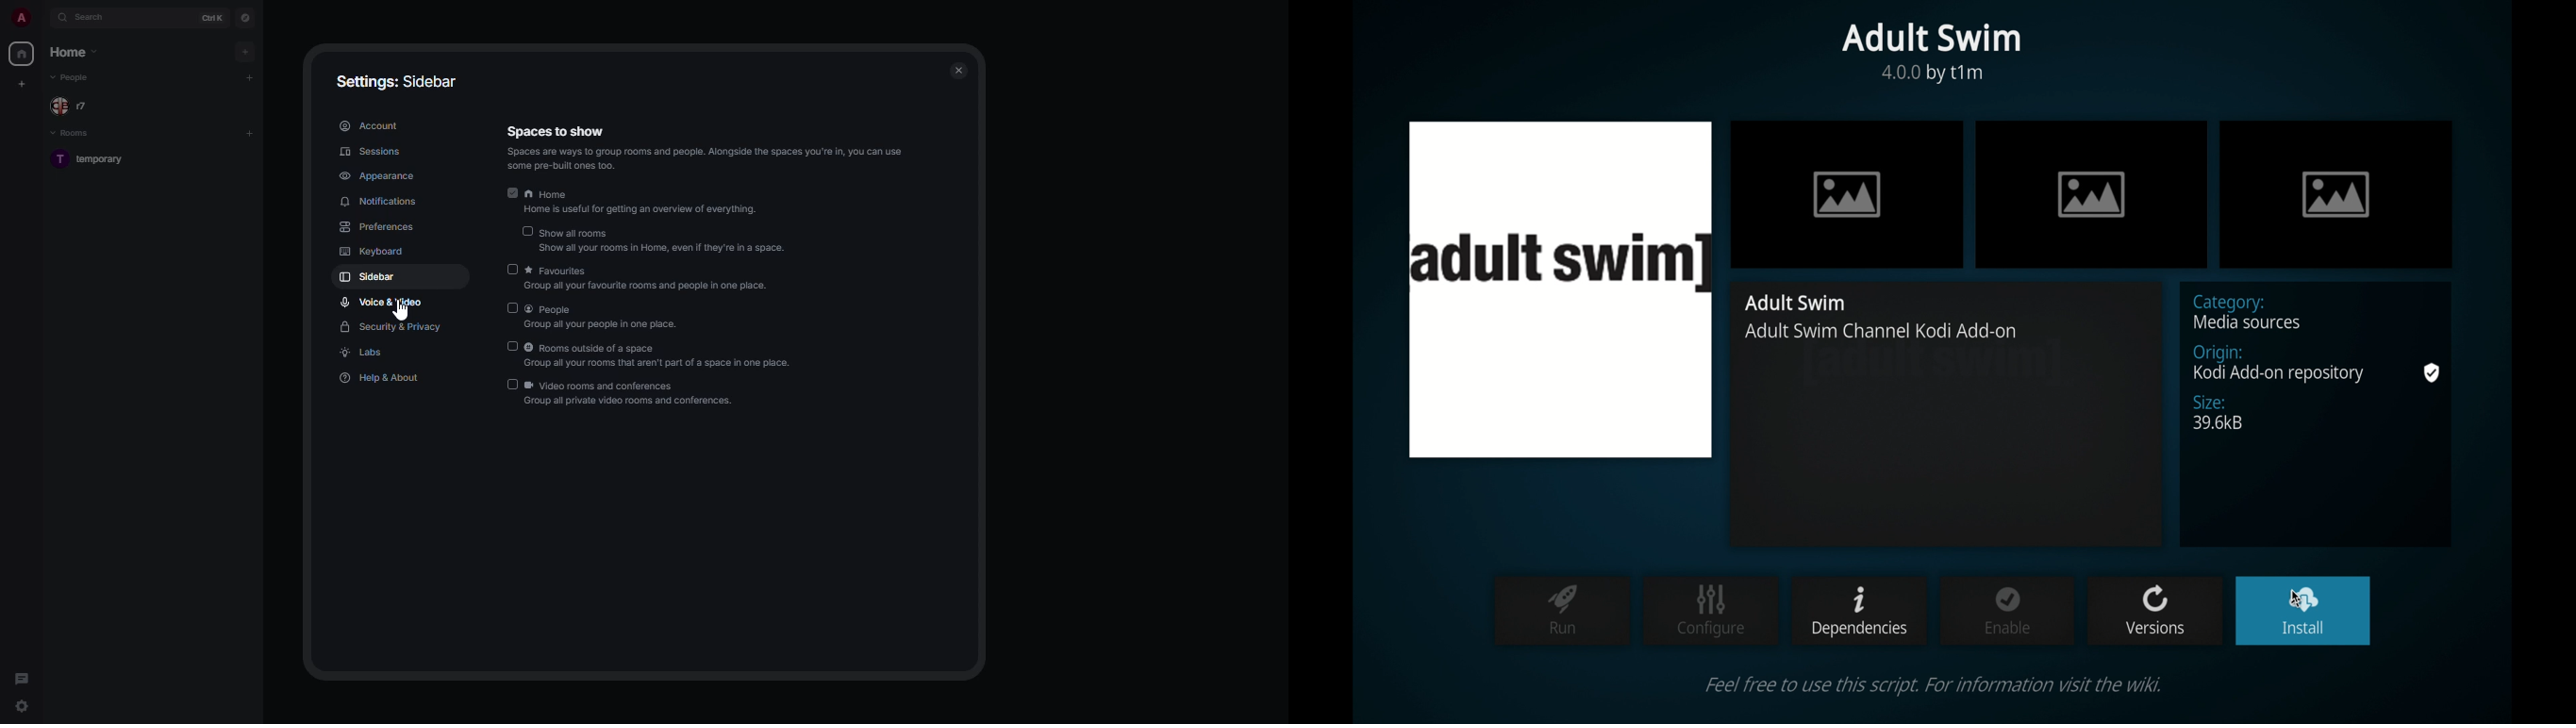 This screenshot has width=2576, height=728. I want to click on home, so click(626, 193).